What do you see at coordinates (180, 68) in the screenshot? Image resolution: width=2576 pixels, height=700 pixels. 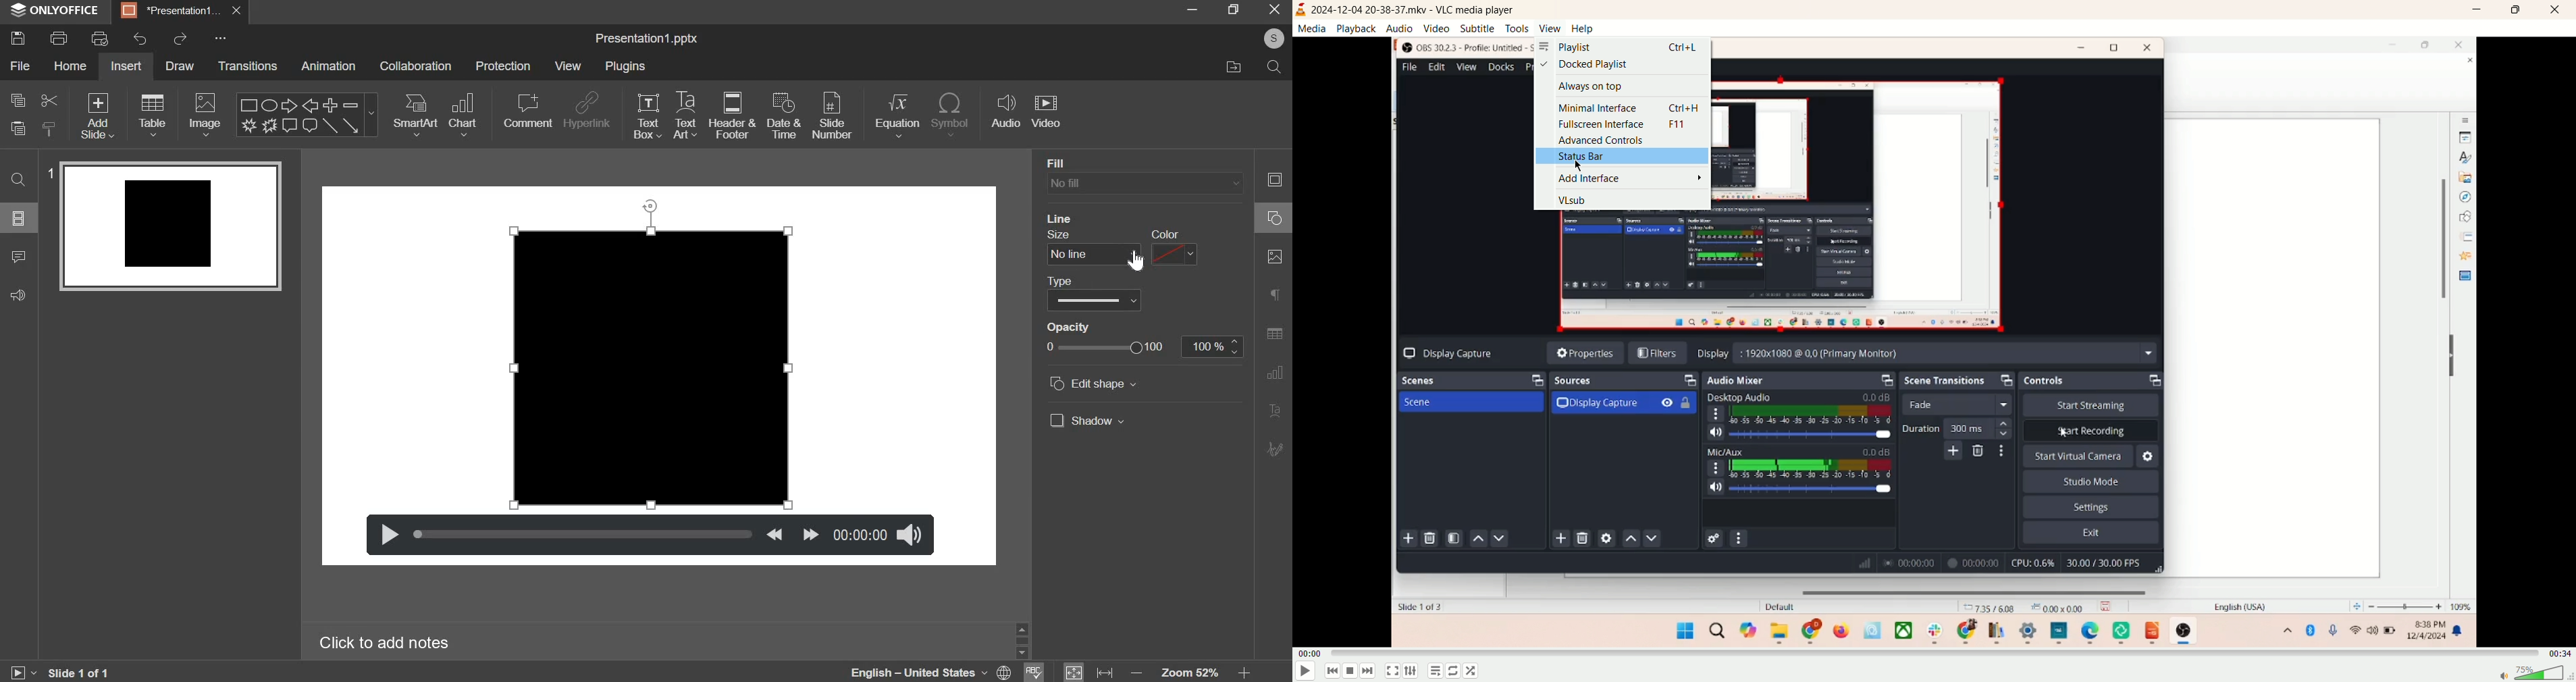 I see `draw` at bounding box center [180, 68].